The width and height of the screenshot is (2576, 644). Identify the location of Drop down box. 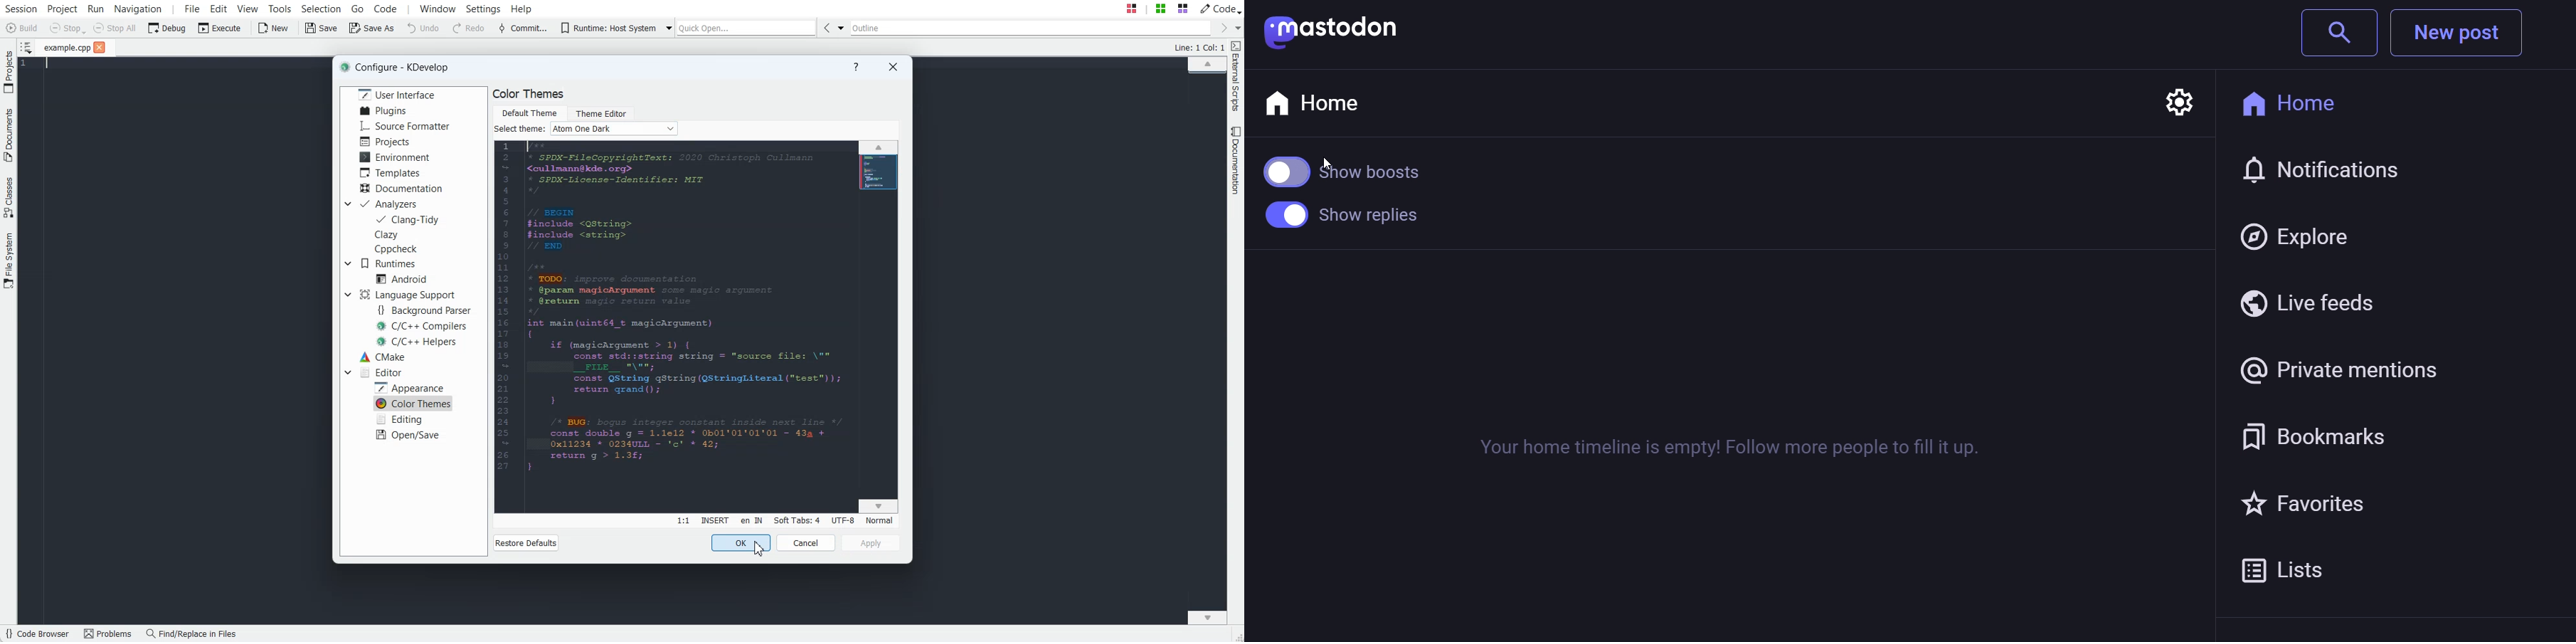
(347, 204).